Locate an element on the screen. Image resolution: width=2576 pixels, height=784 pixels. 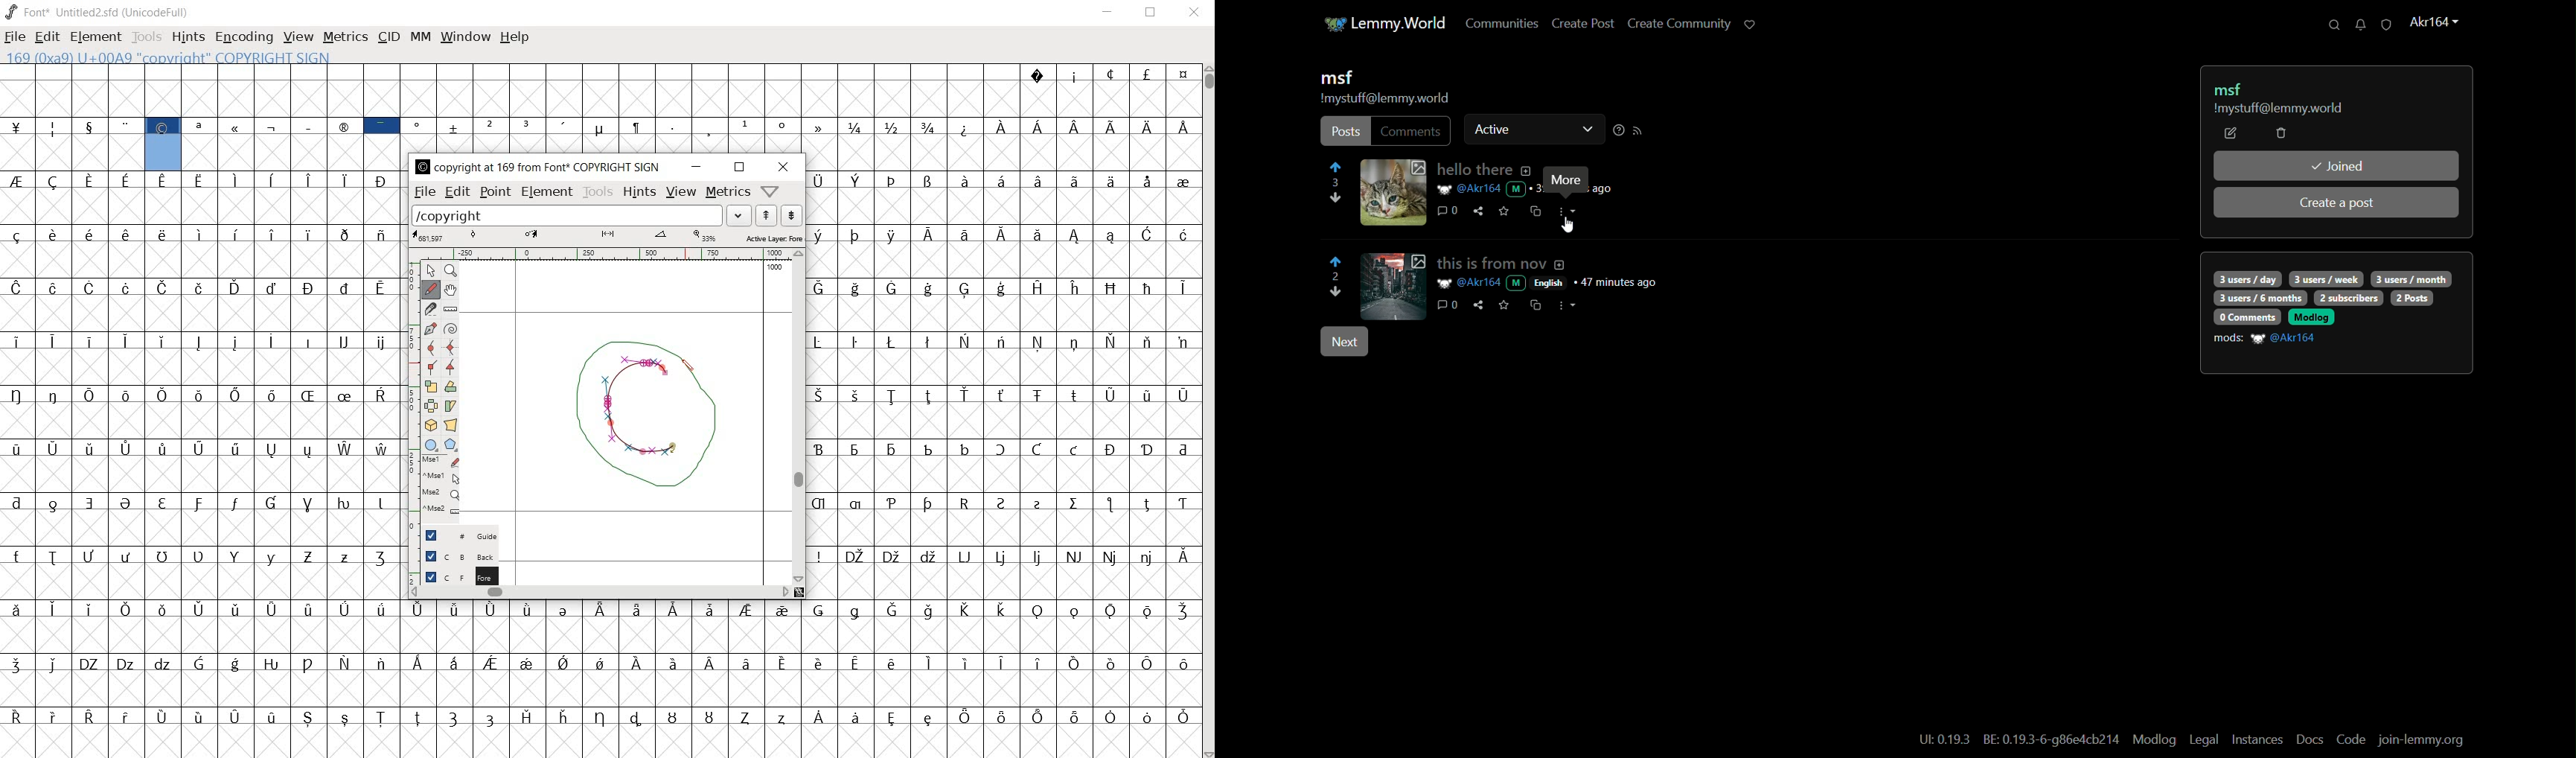
instances is located at coordinates (2258, 740).